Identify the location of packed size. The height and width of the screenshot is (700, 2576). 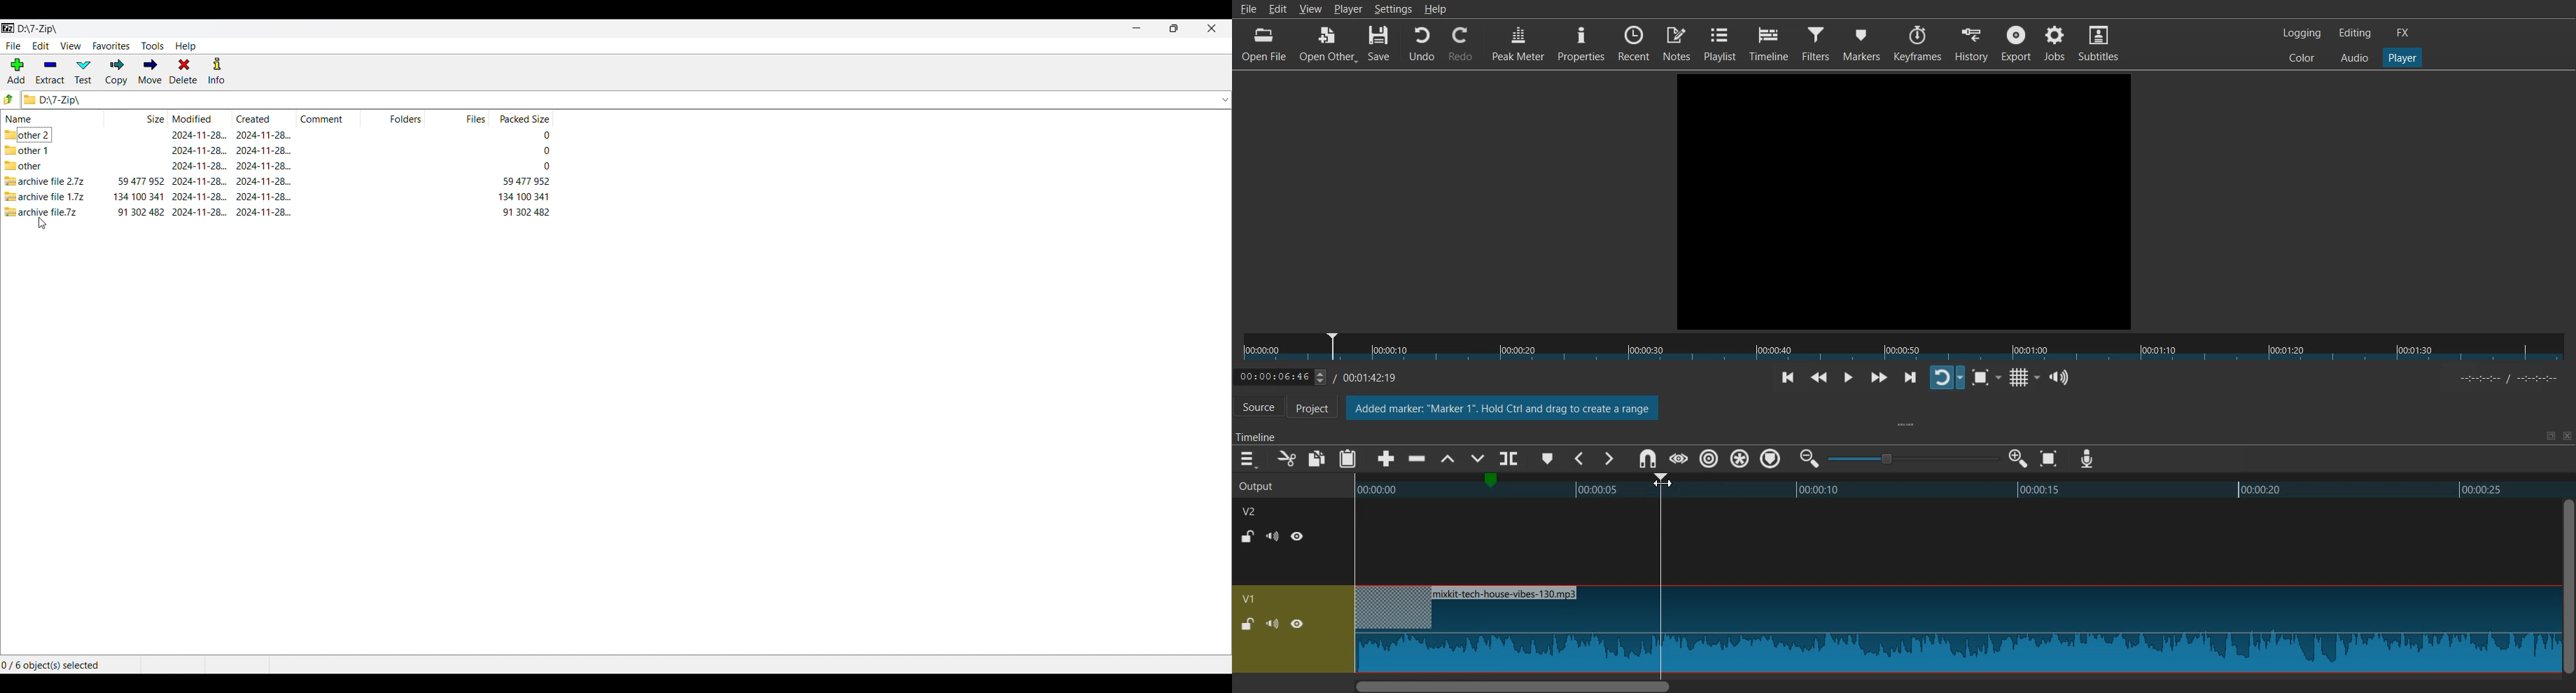
(545, 135).